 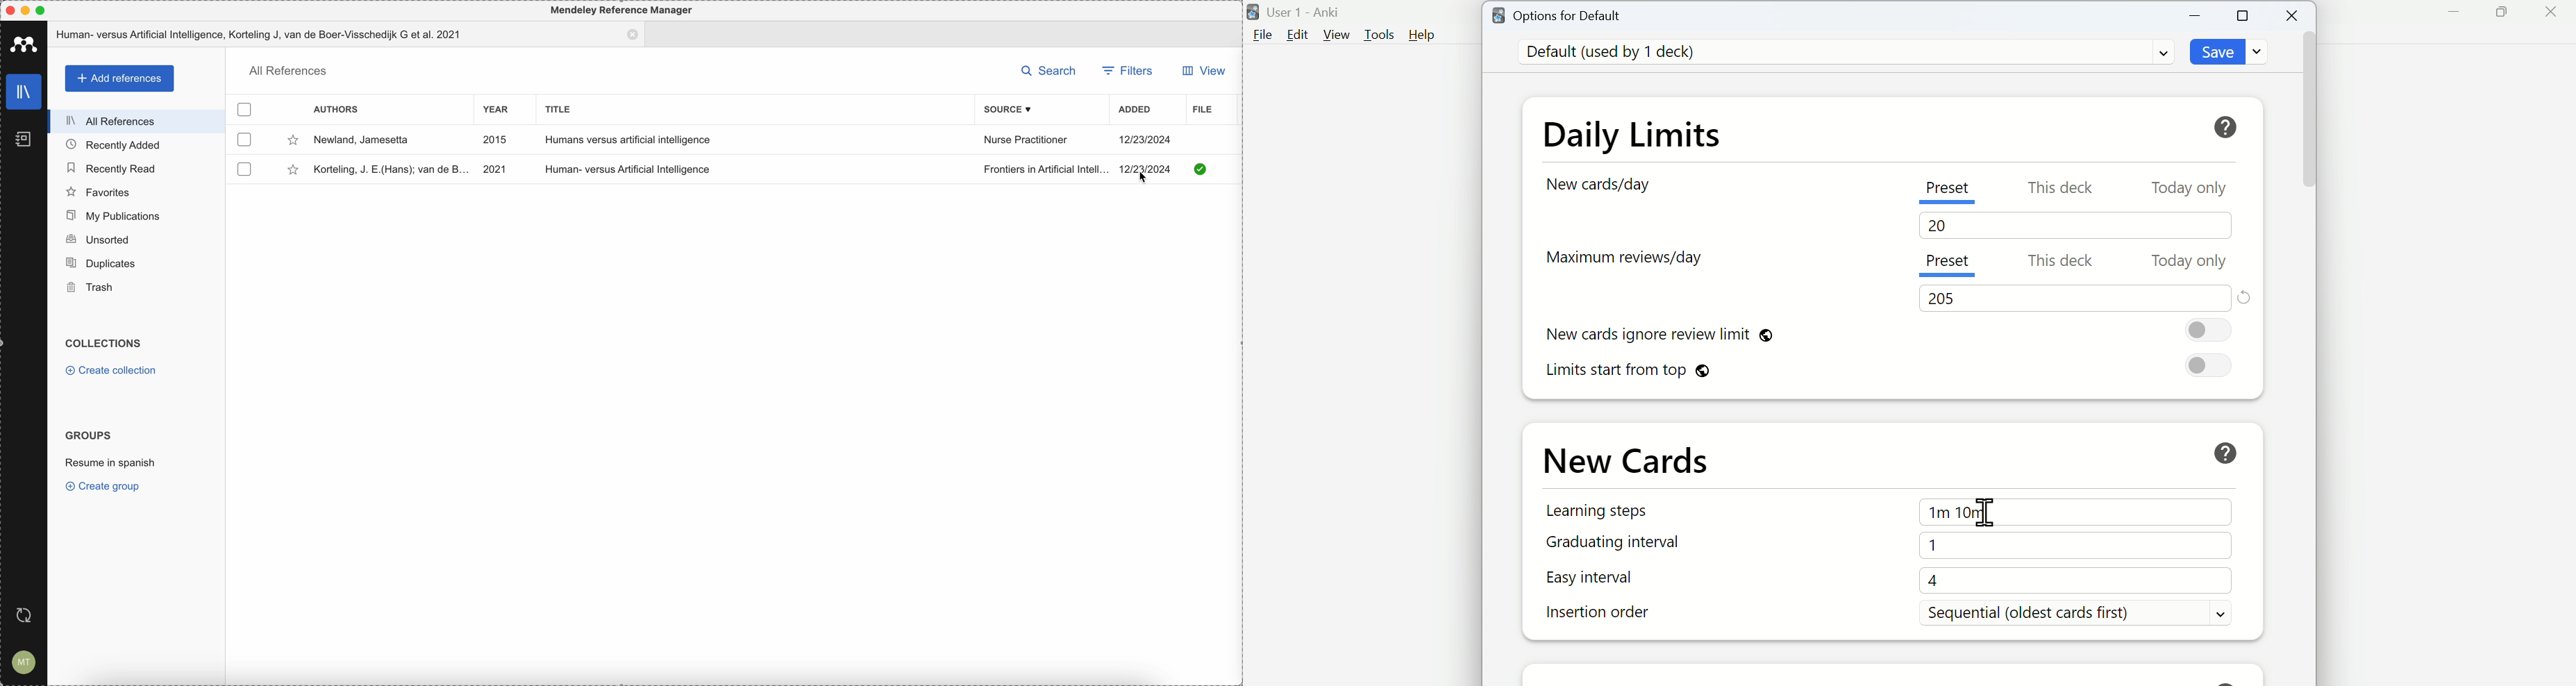 I want to click on added, so click(x=1138, y=110).